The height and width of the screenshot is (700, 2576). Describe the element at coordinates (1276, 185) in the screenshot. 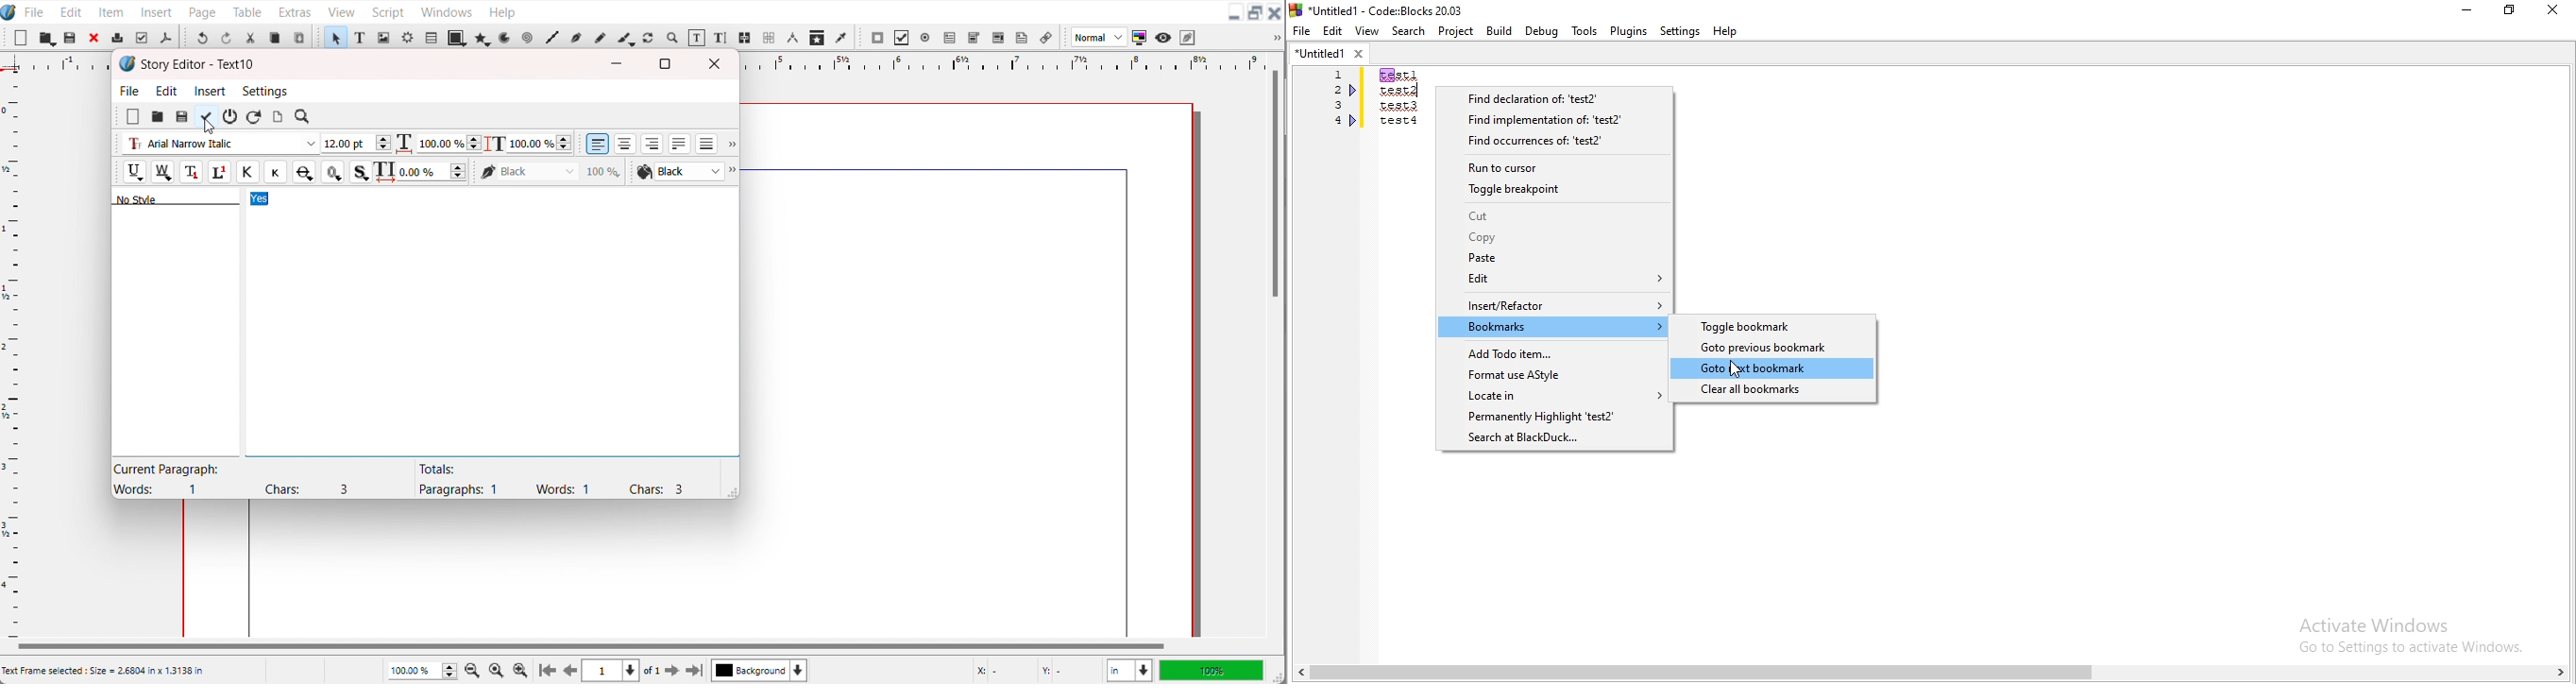

I see `Vertical scroll bar` at that location.